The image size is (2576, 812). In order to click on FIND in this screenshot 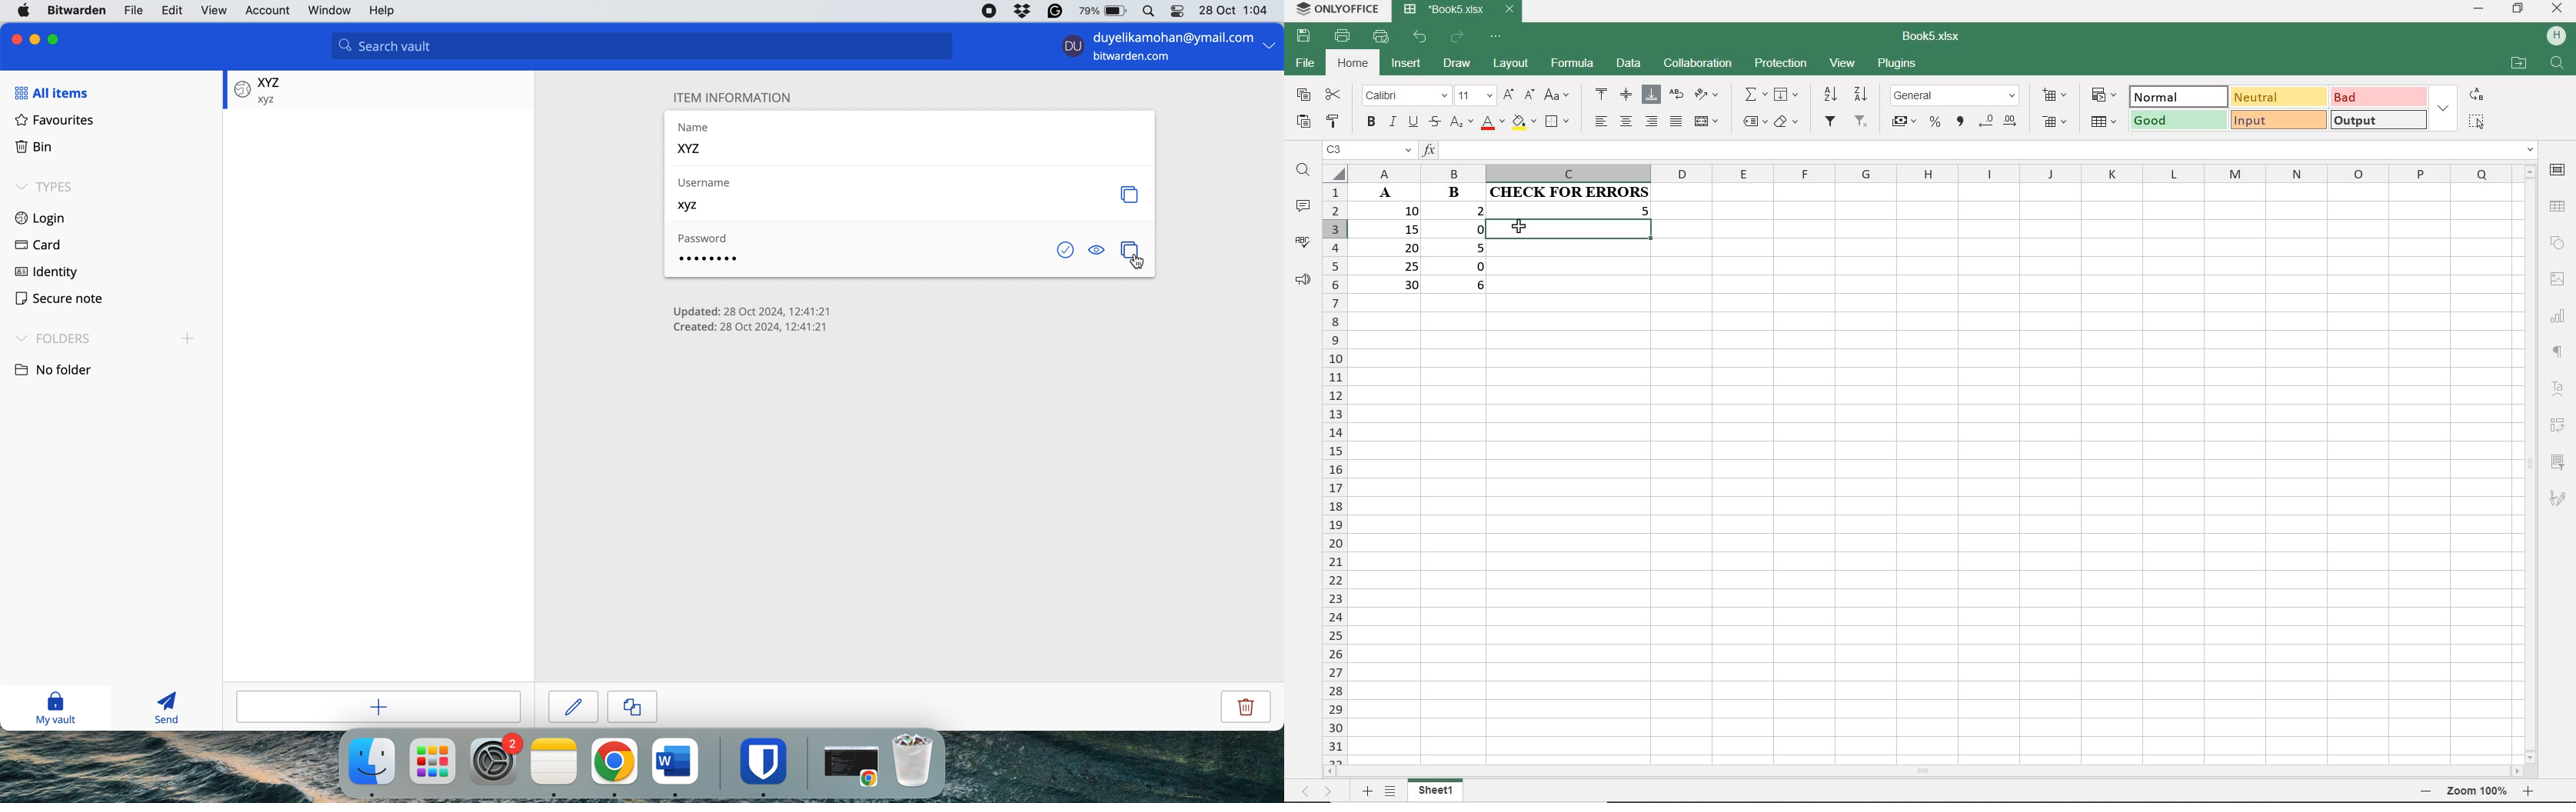, I will do `click(2558, 65)`.